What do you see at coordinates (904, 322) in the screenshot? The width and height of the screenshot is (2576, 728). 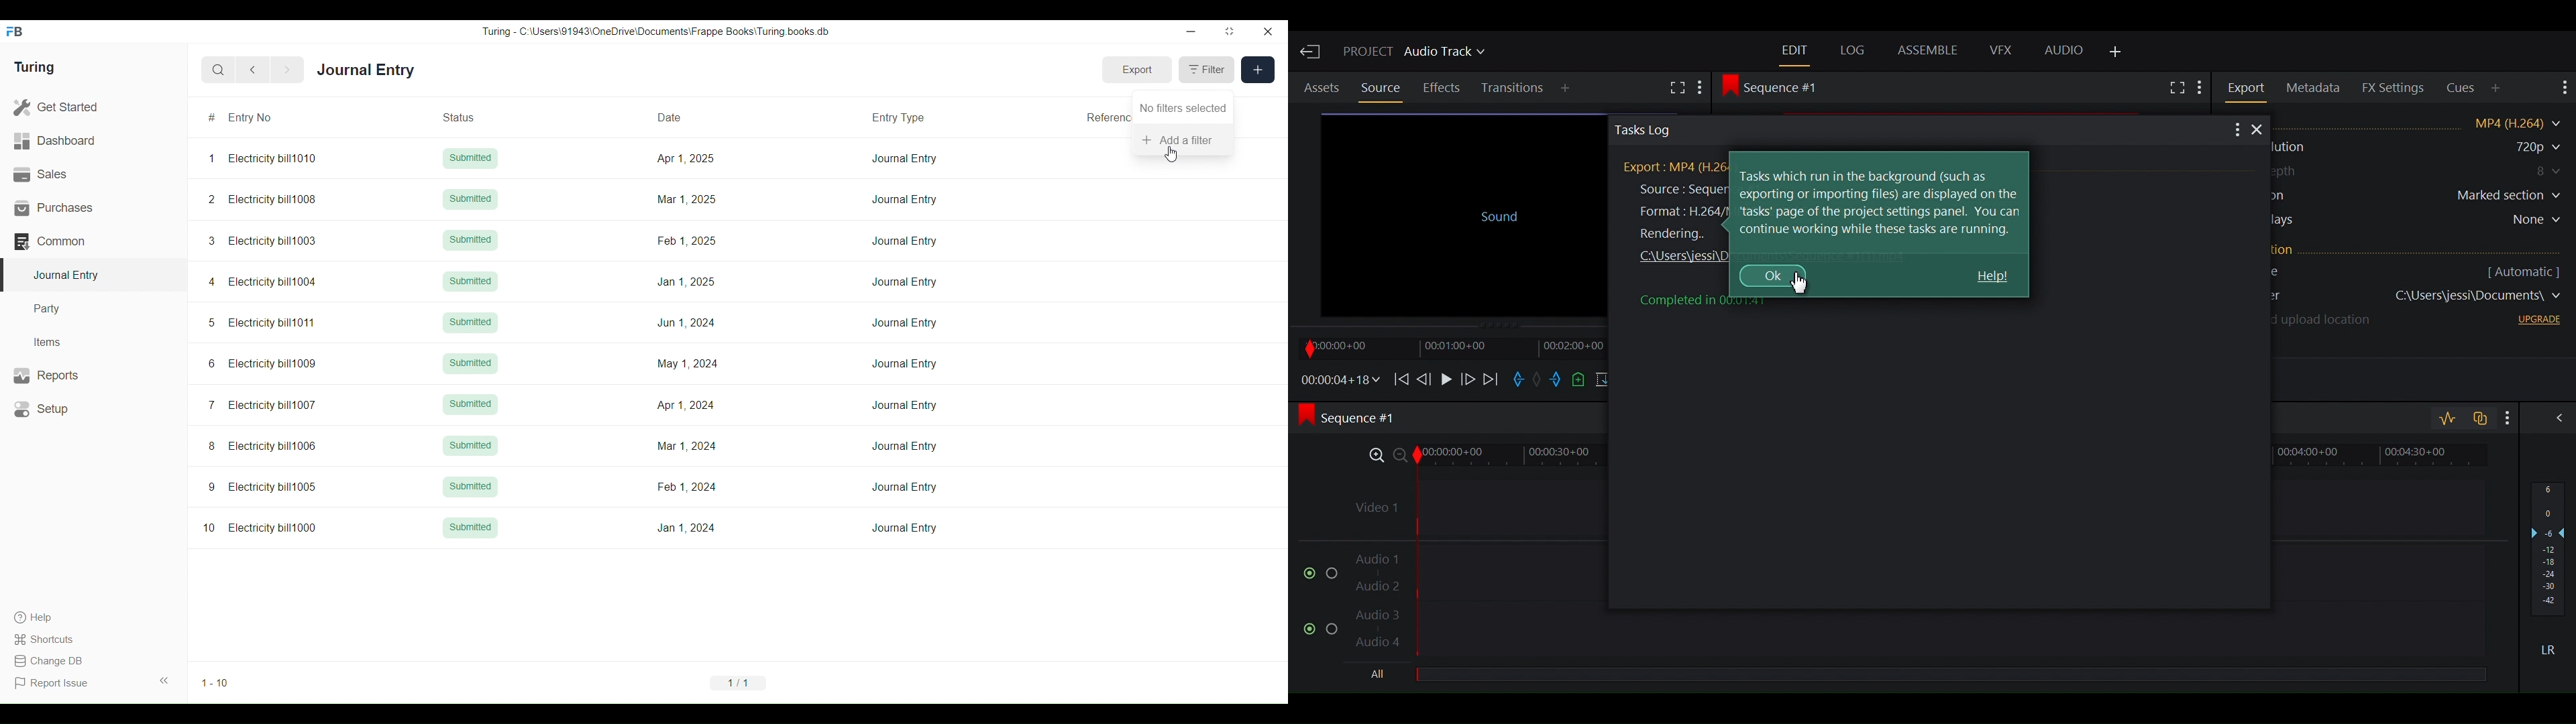 I see `Journal Entry` at bounding box center [904, 322].